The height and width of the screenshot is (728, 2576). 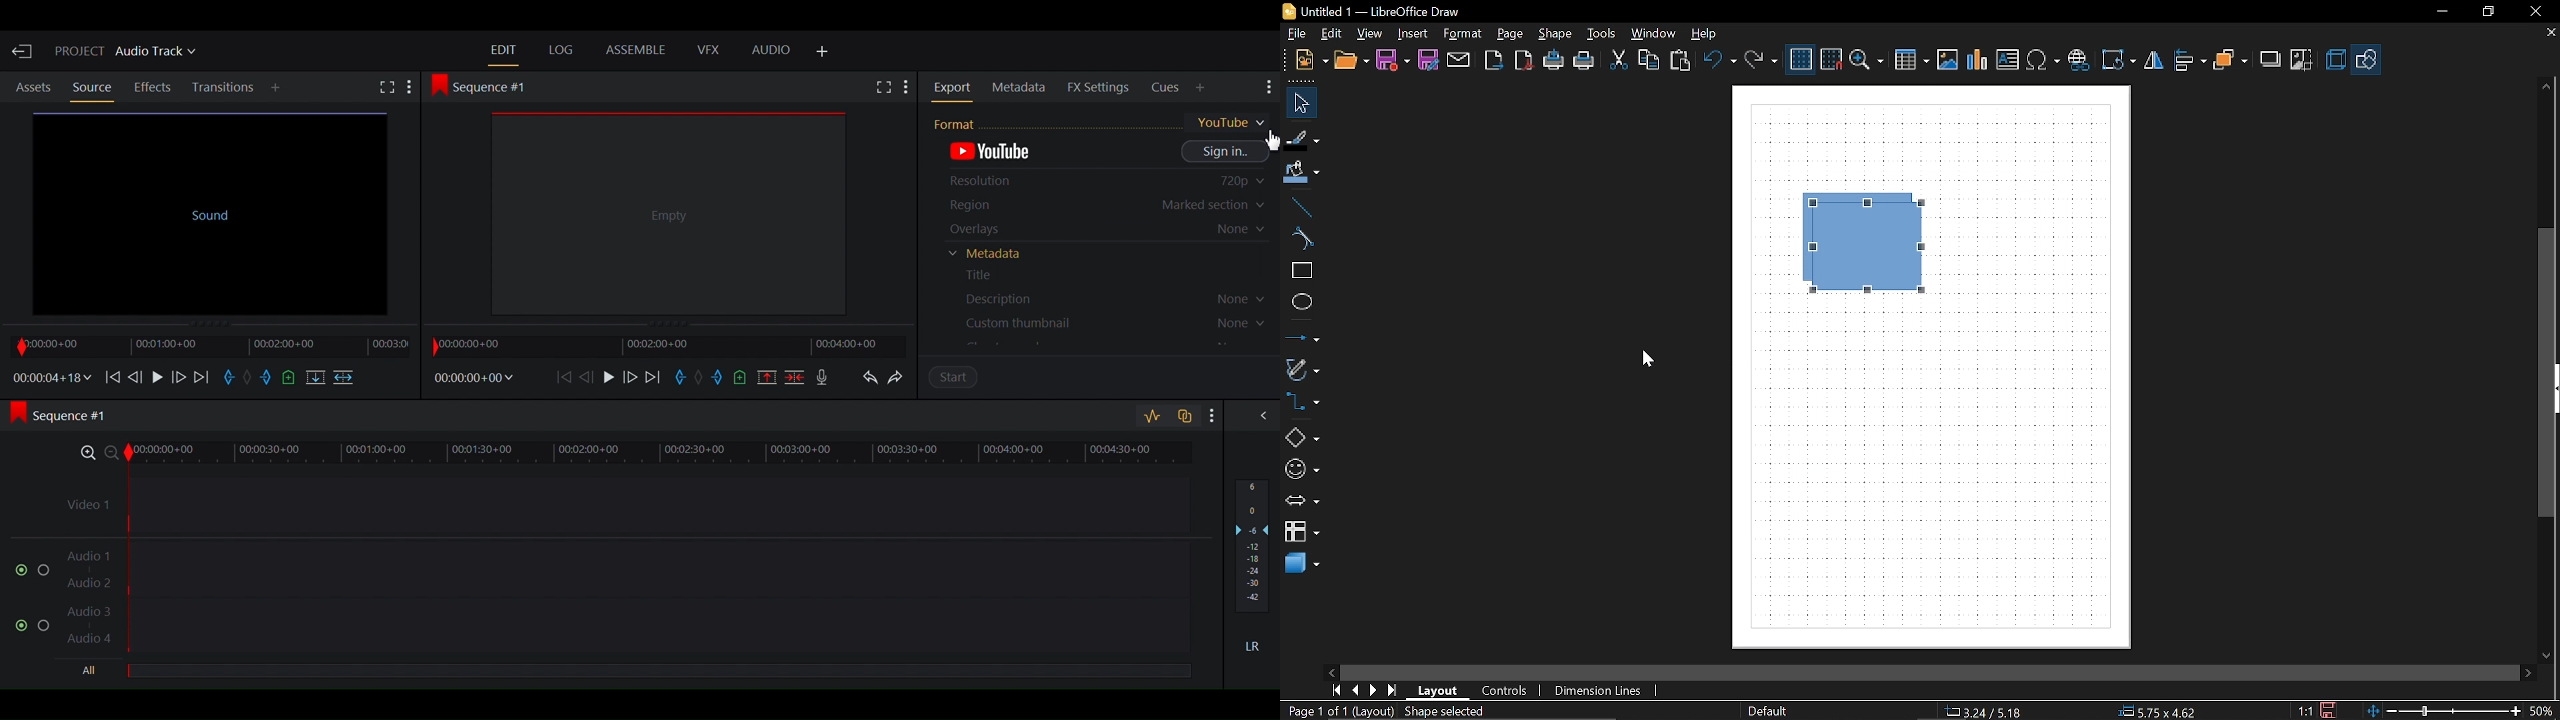 What do you see at coordinates (1257, 646) in the screenshot?
I see `LR` at bounding box center [1257, 646].